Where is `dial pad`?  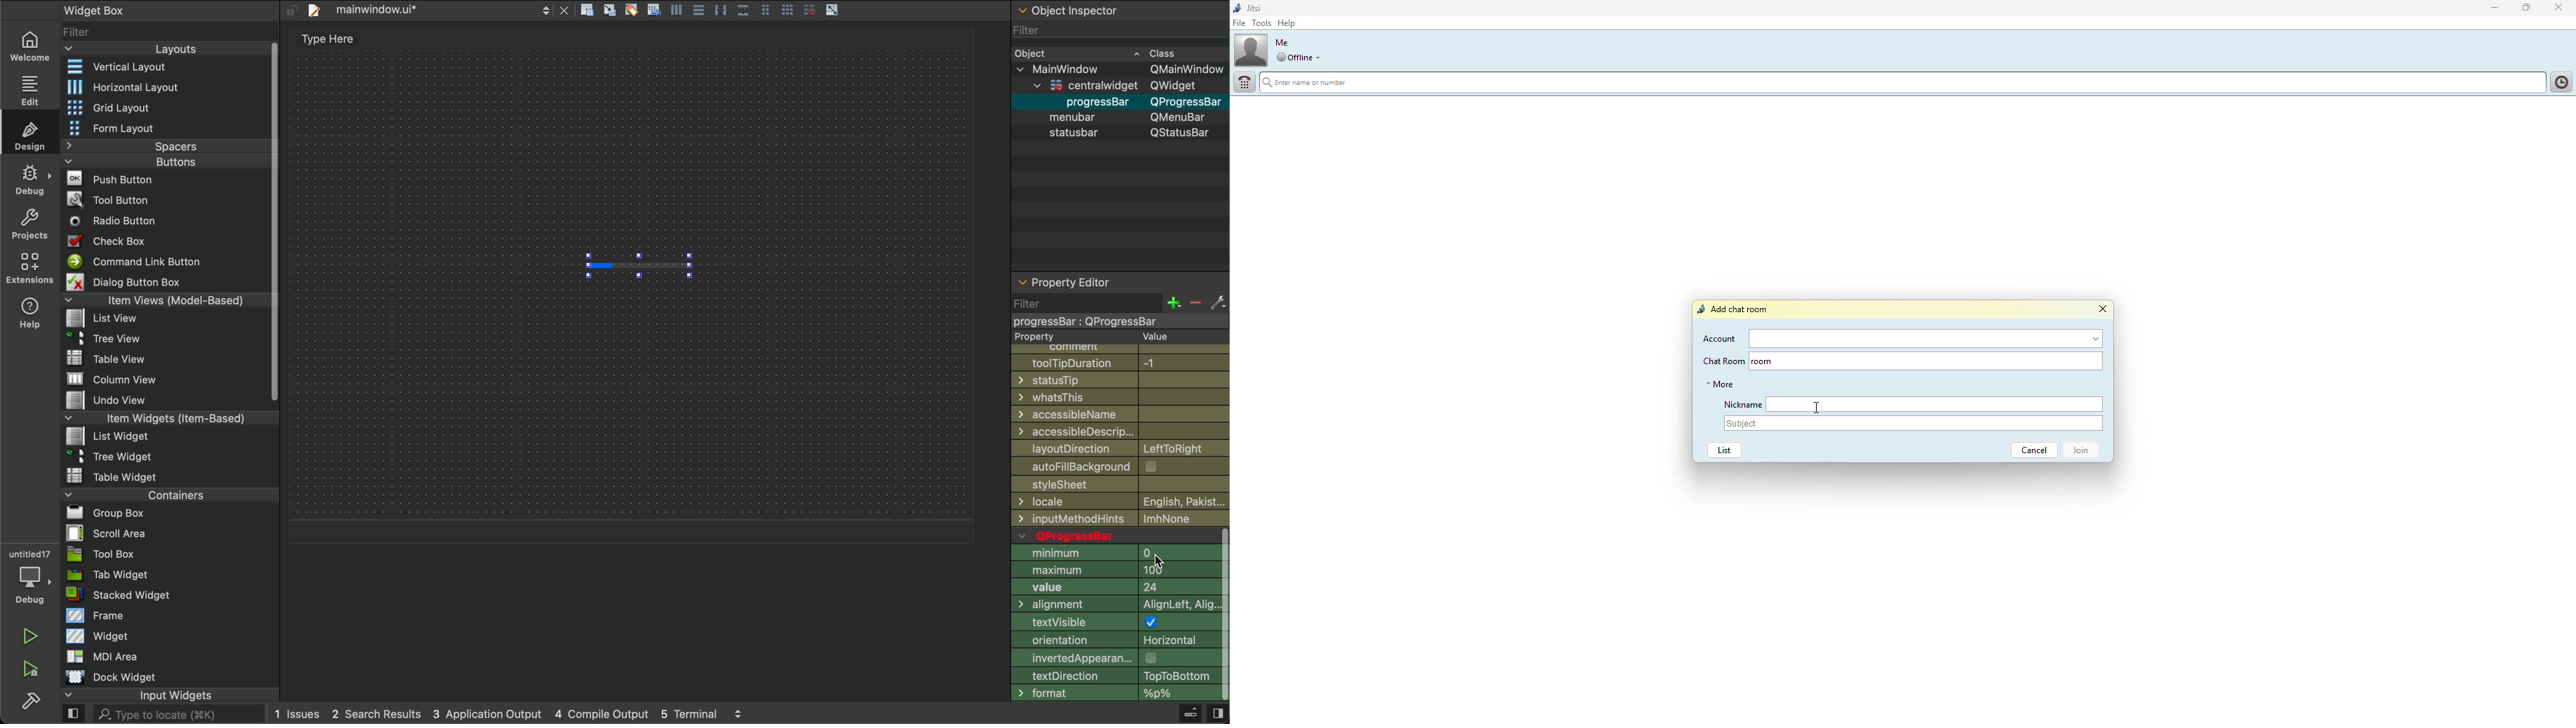
dial pad is located at coordinates (1245, 82).